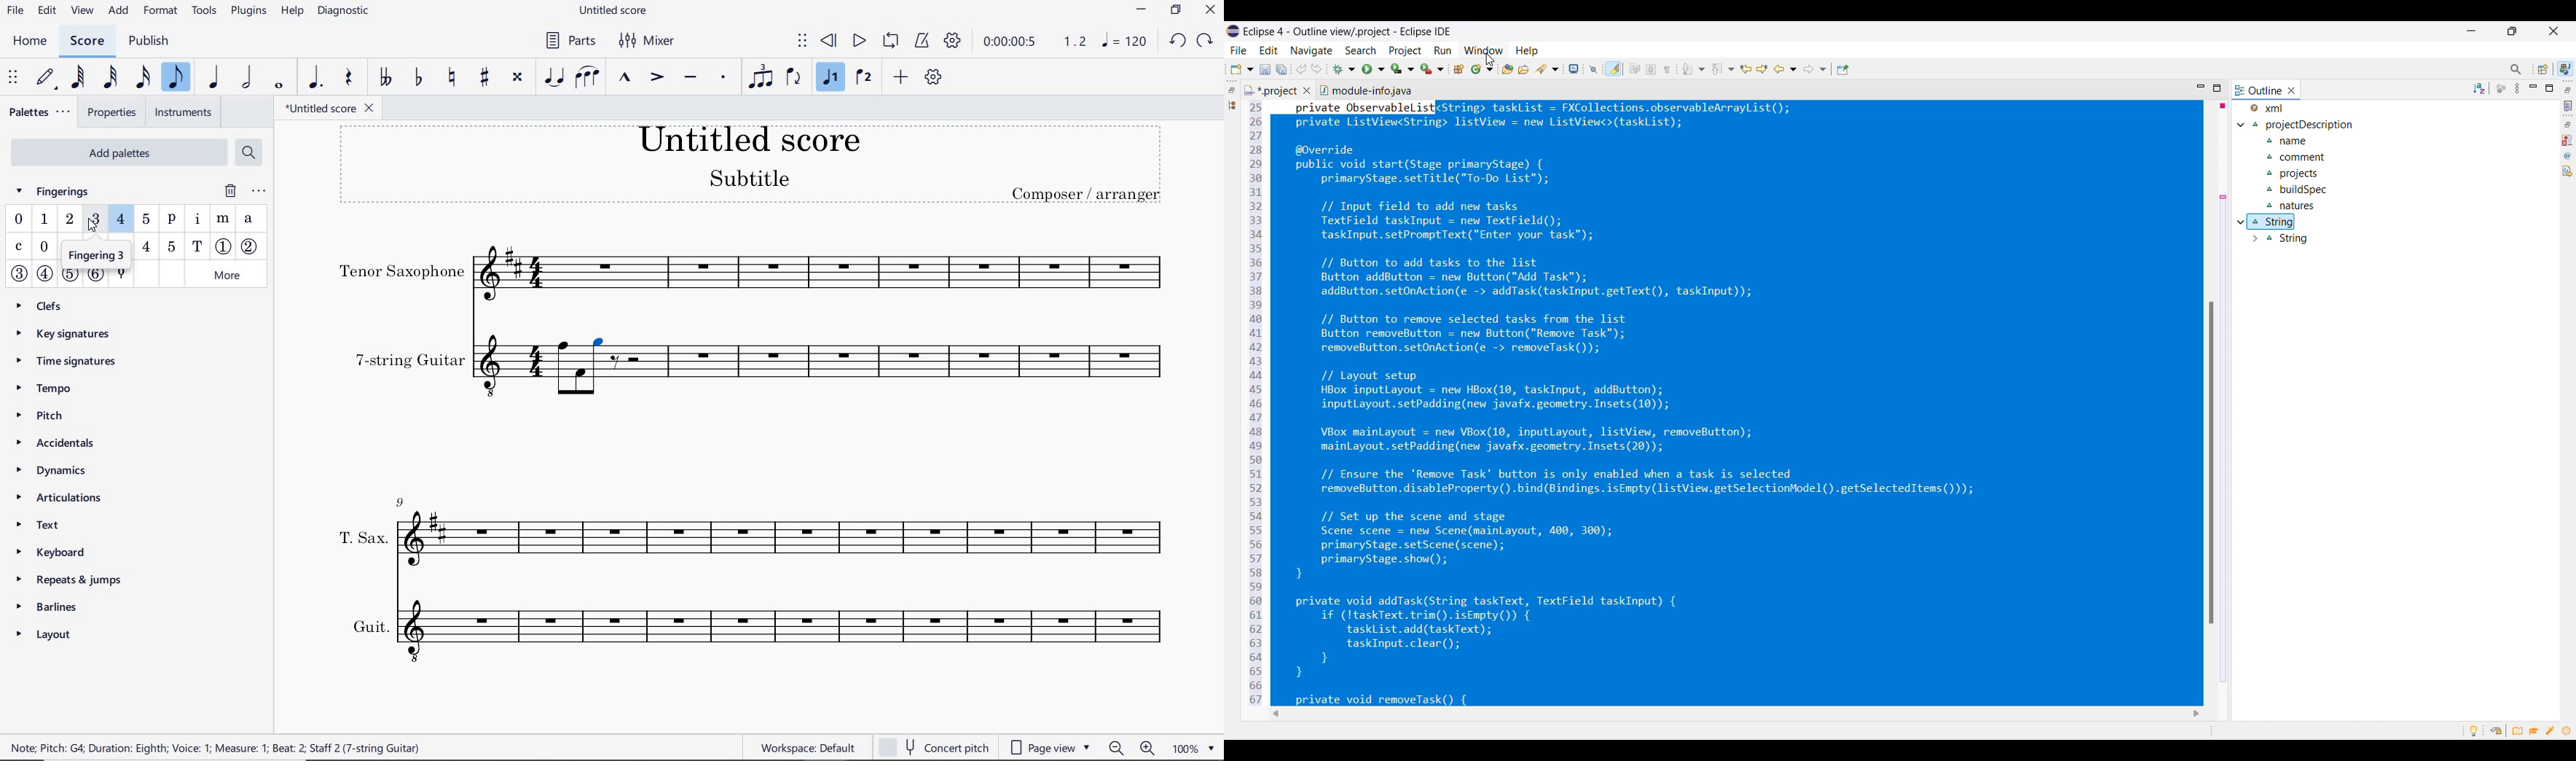 The image size is (2576, 784). What do you see at coordinates (315, 78) in the screenshot?
I see `AUGMENTATION DOT` at bounding box center [315, 78].